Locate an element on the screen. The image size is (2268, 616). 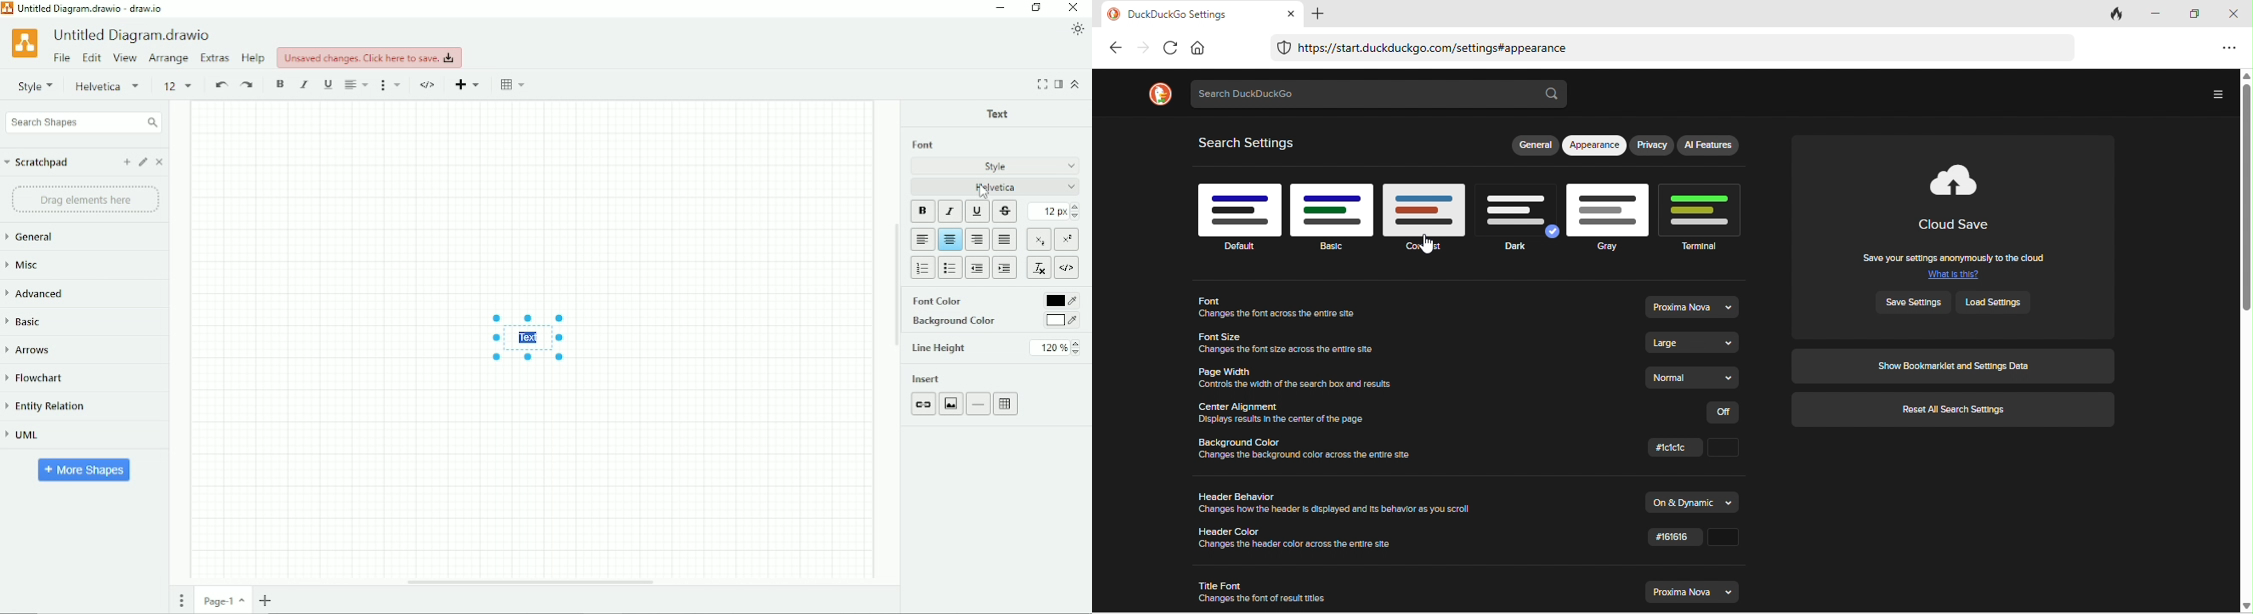
HTML is located at coordinates (428, 85).